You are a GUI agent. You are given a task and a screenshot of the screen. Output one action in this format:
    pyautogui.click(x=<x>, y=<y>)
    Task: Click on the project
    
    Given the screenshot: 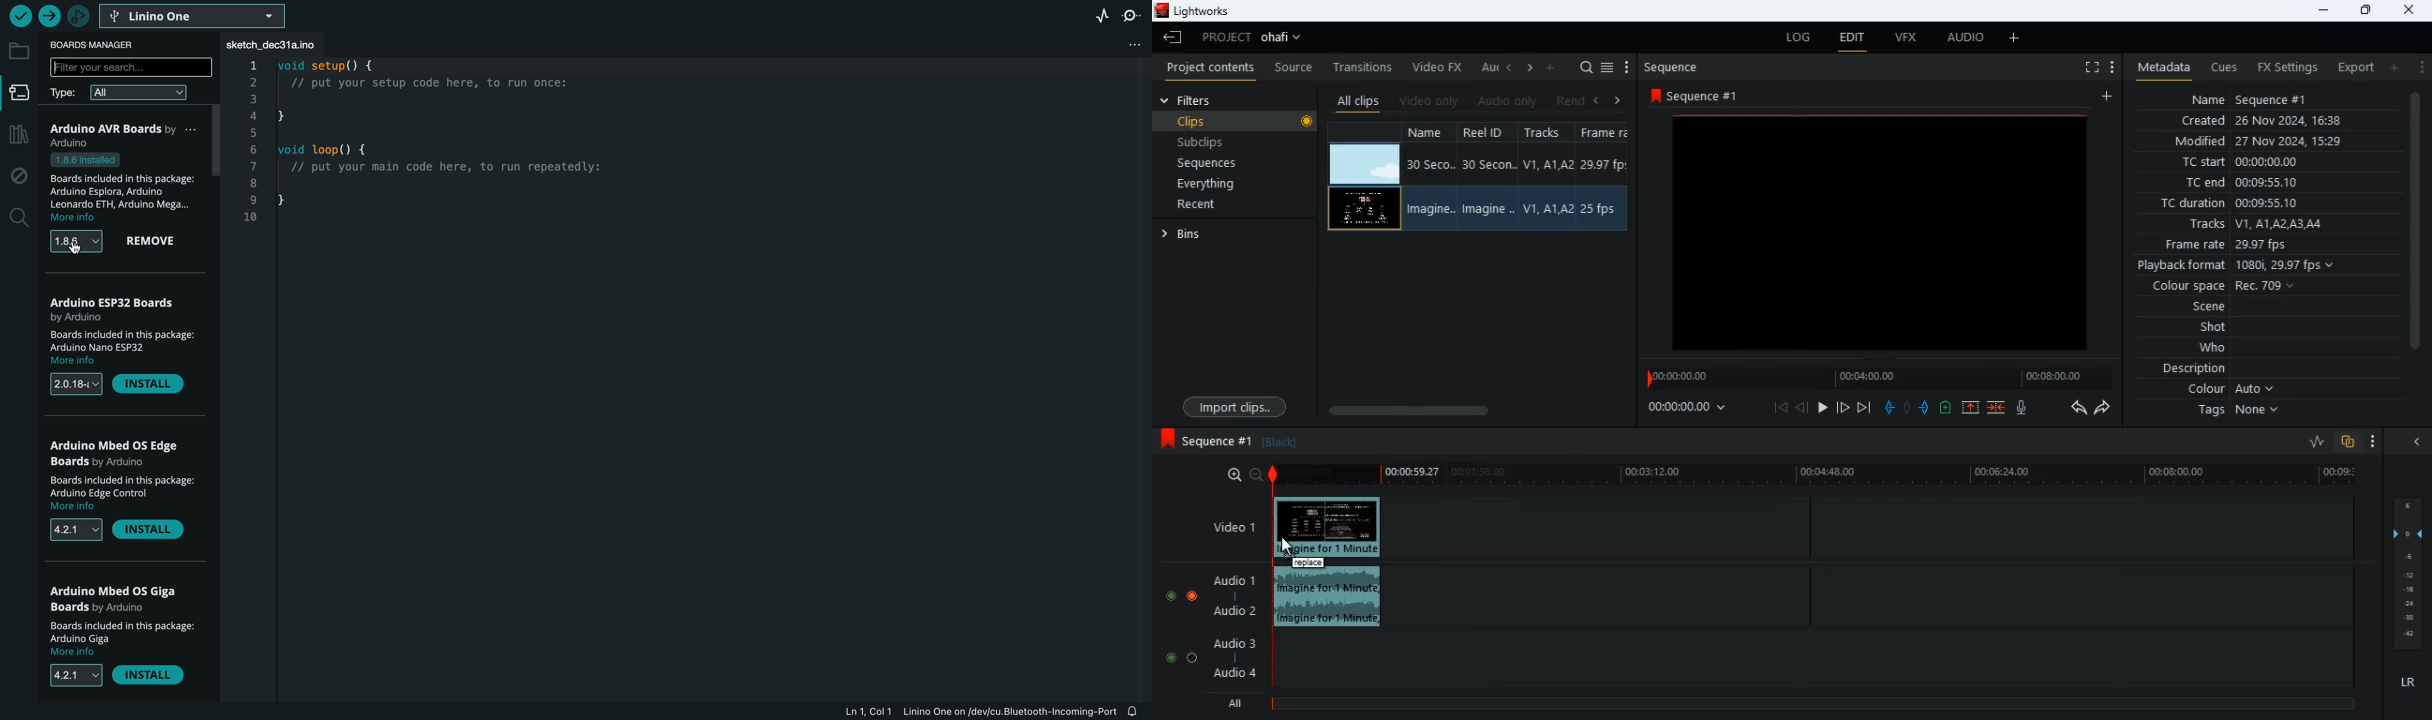 What is the action you would take?
    pyautogui.click(x=1256, y=37)
    